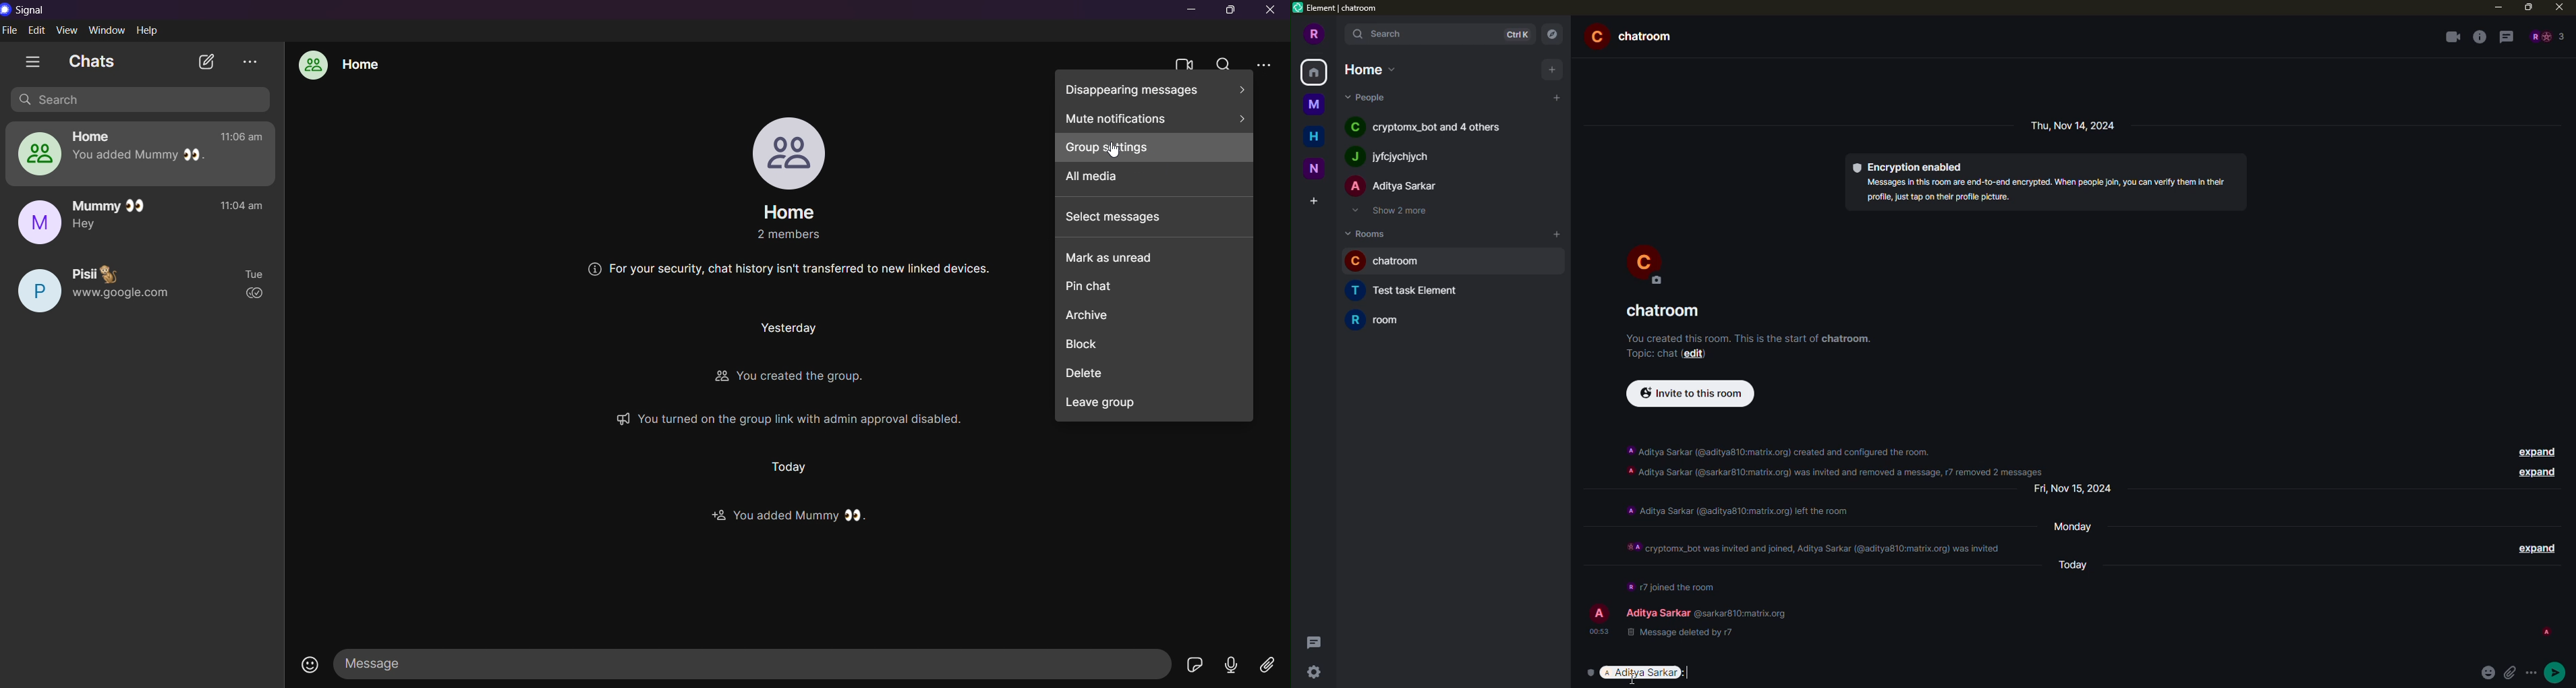  I want to click on quick settings, so click(1312, 673).